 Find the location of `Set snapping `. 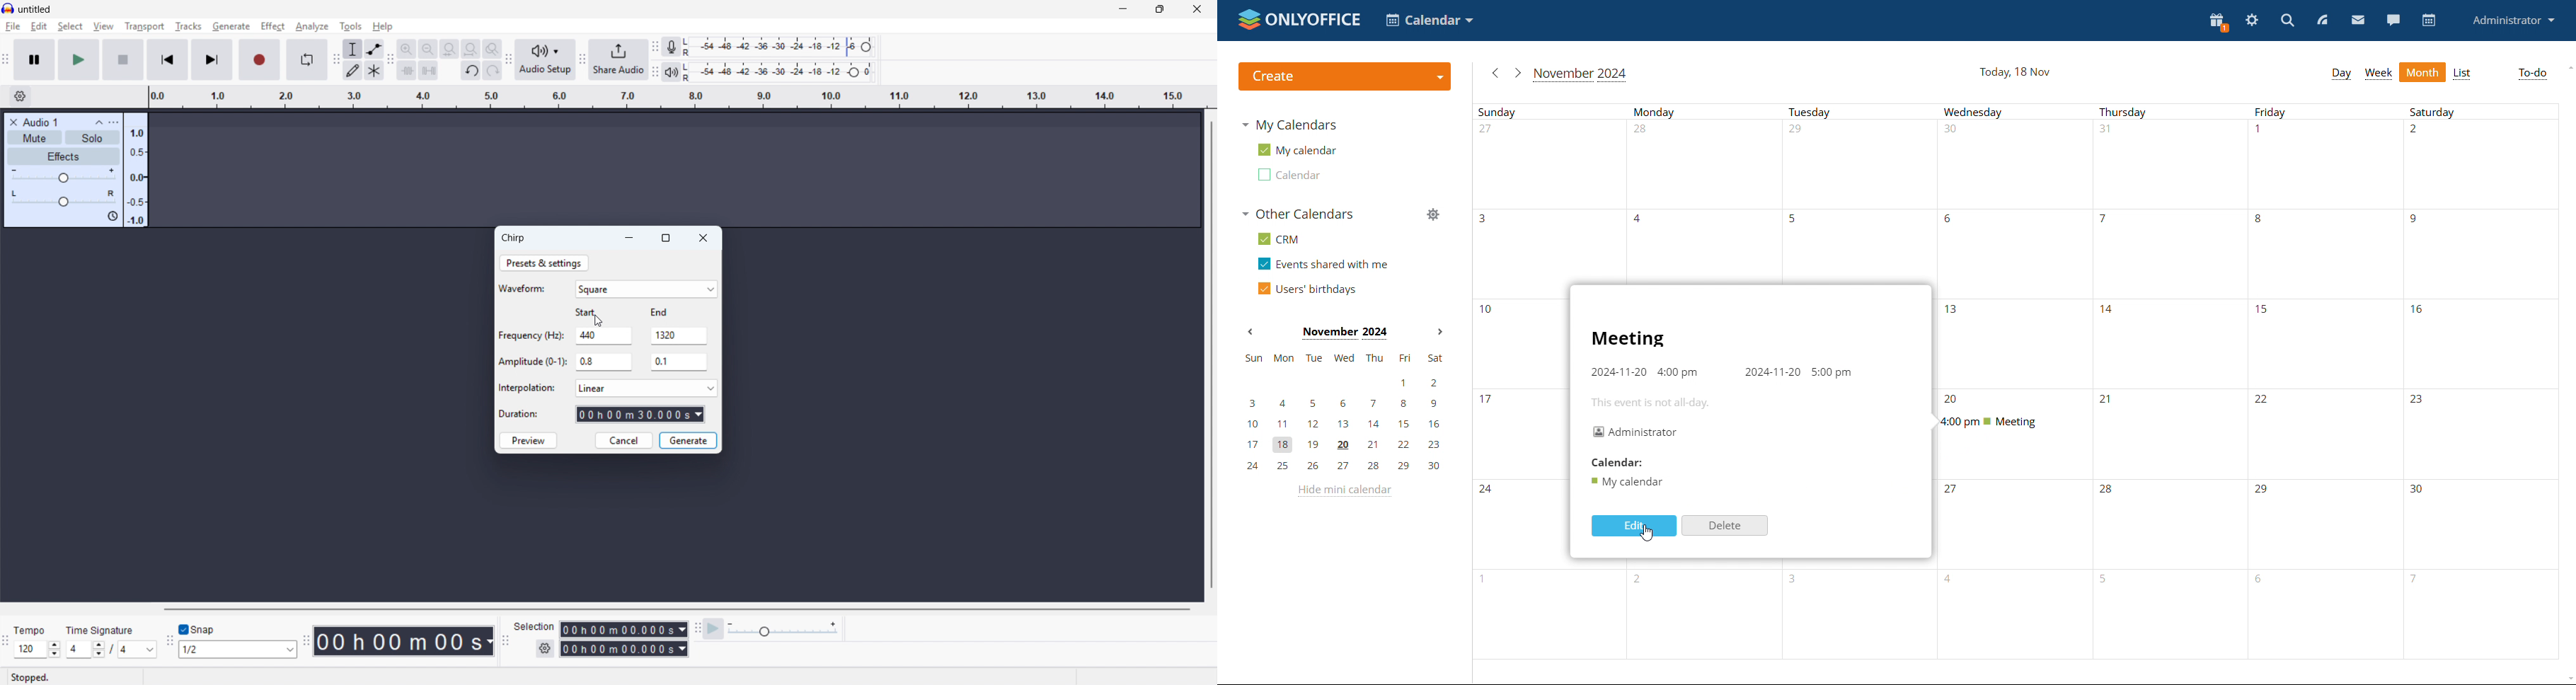

Set snapping  is located at coordinates (238, 649).